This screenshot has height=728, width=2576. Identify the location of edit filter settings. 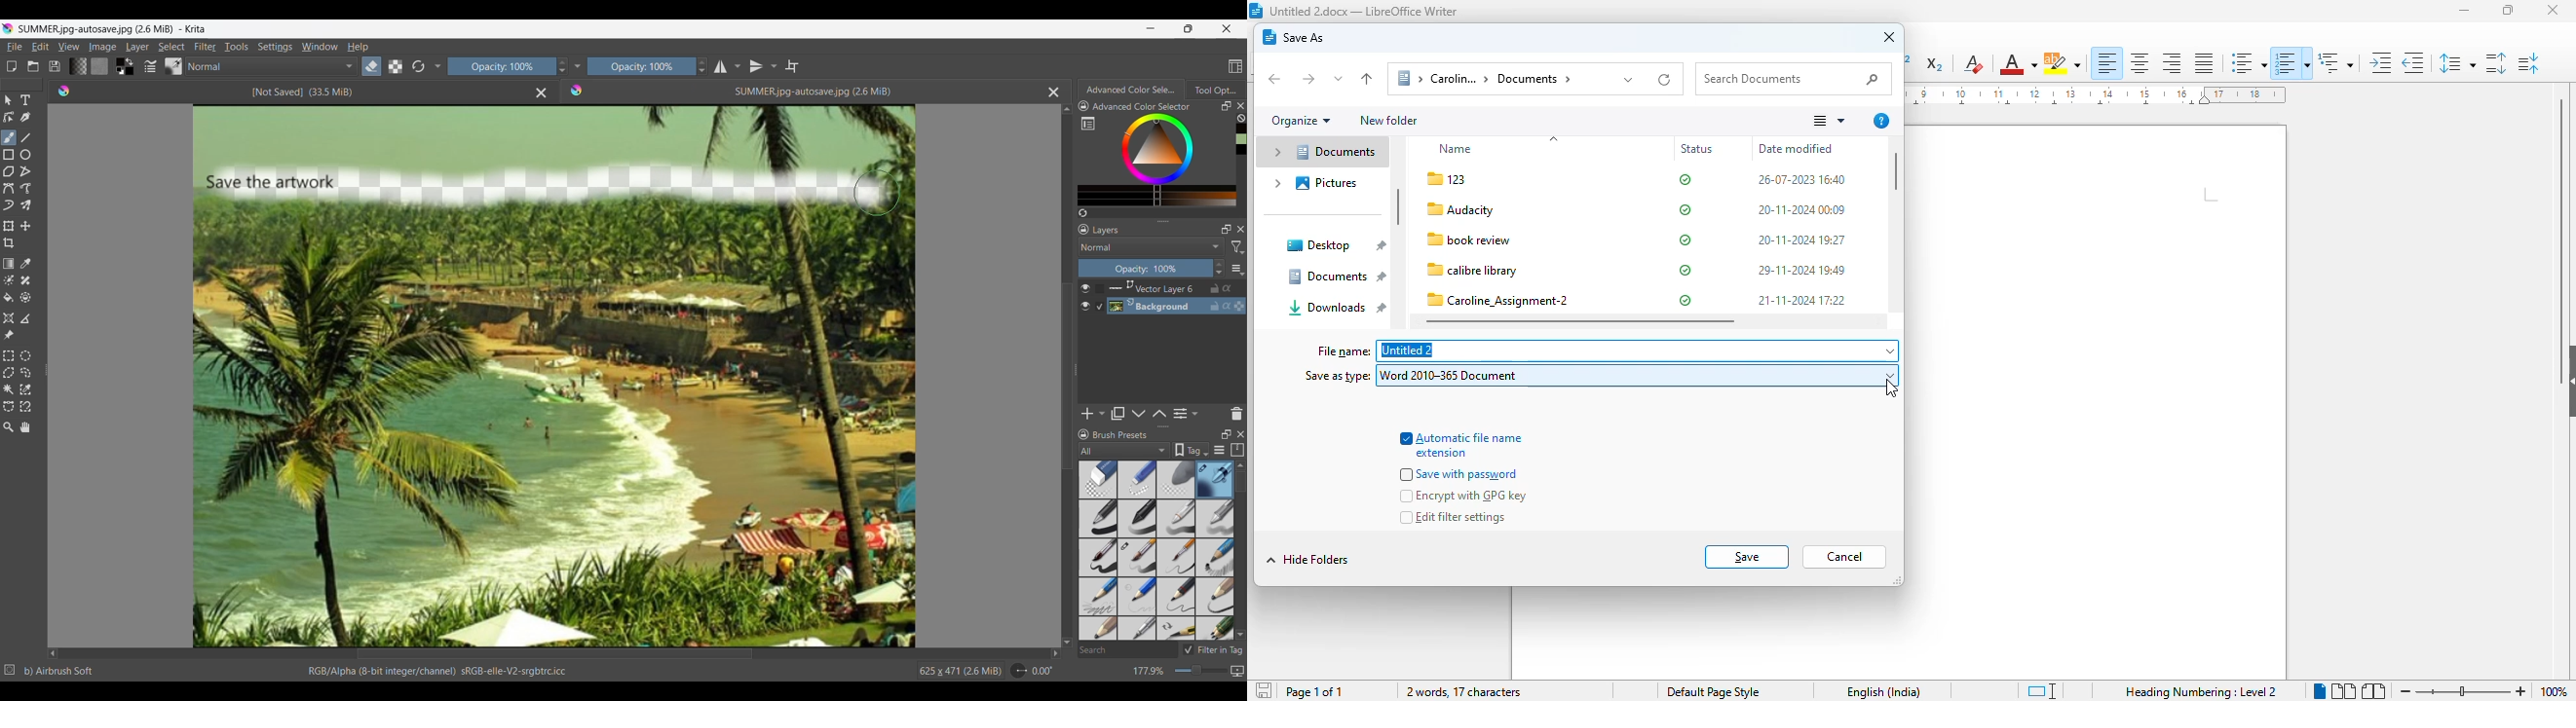
(1453, 517).